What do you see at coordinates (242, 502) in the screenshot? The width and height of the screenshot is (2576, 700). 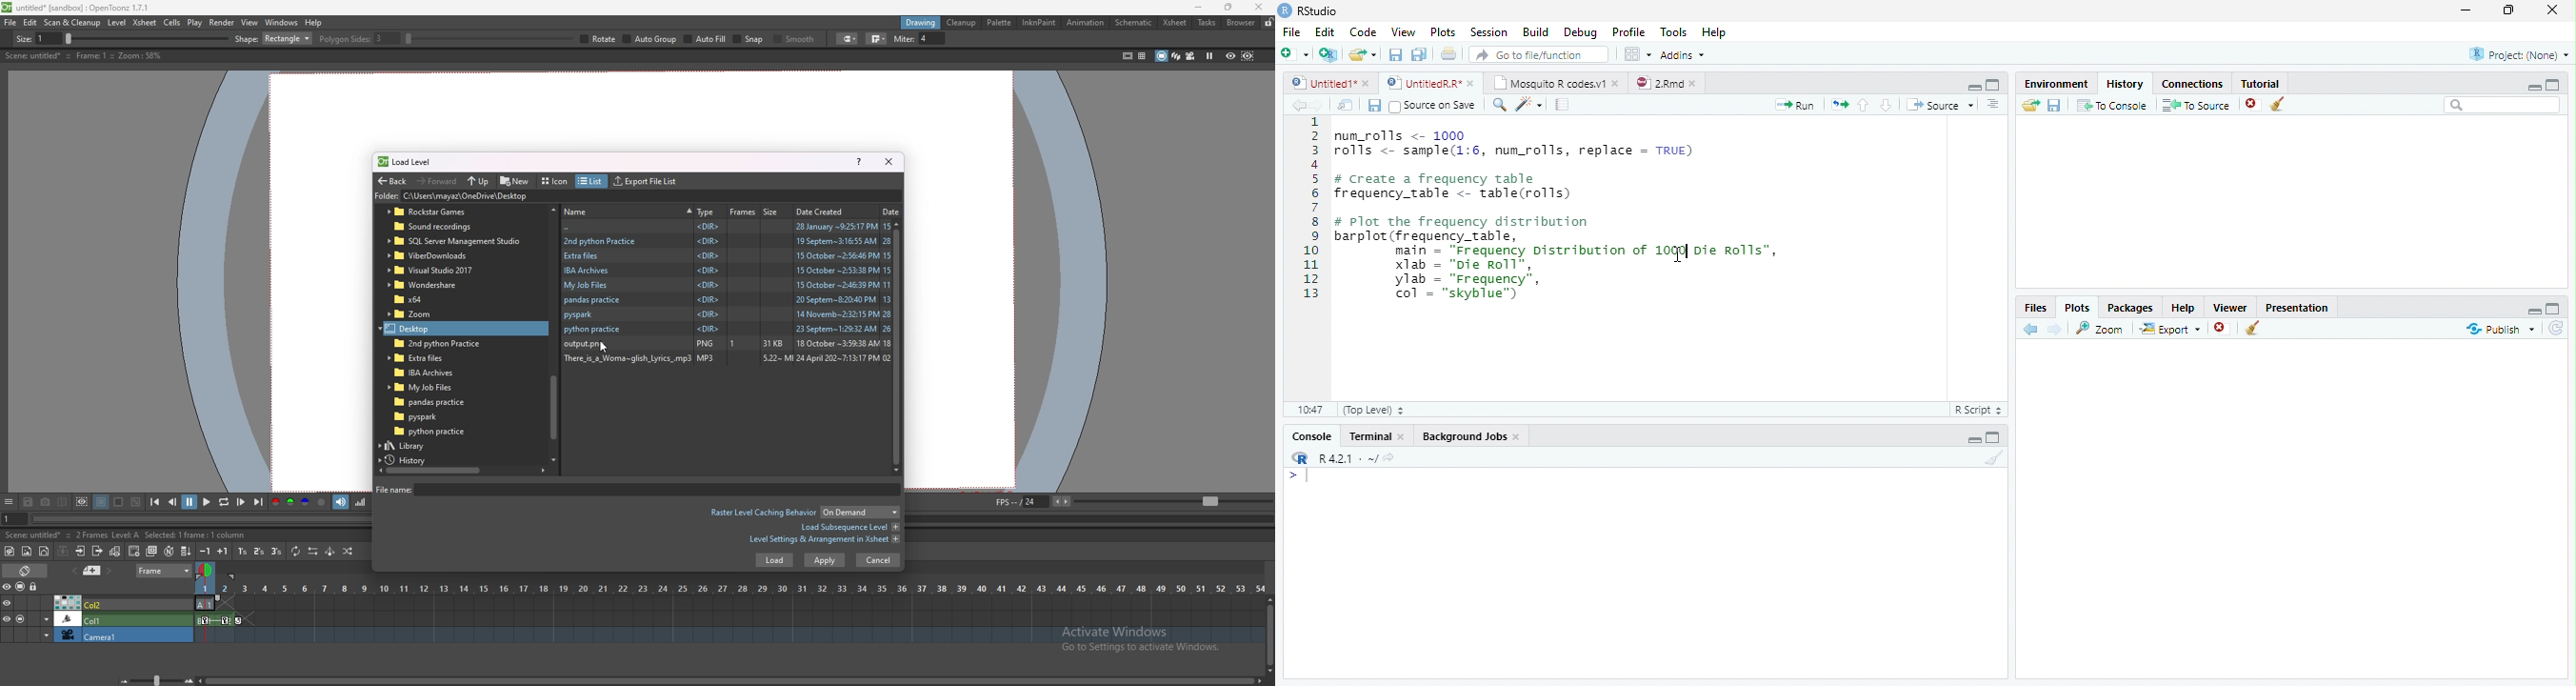 I see `next frame` at bounding box center [242, 502].